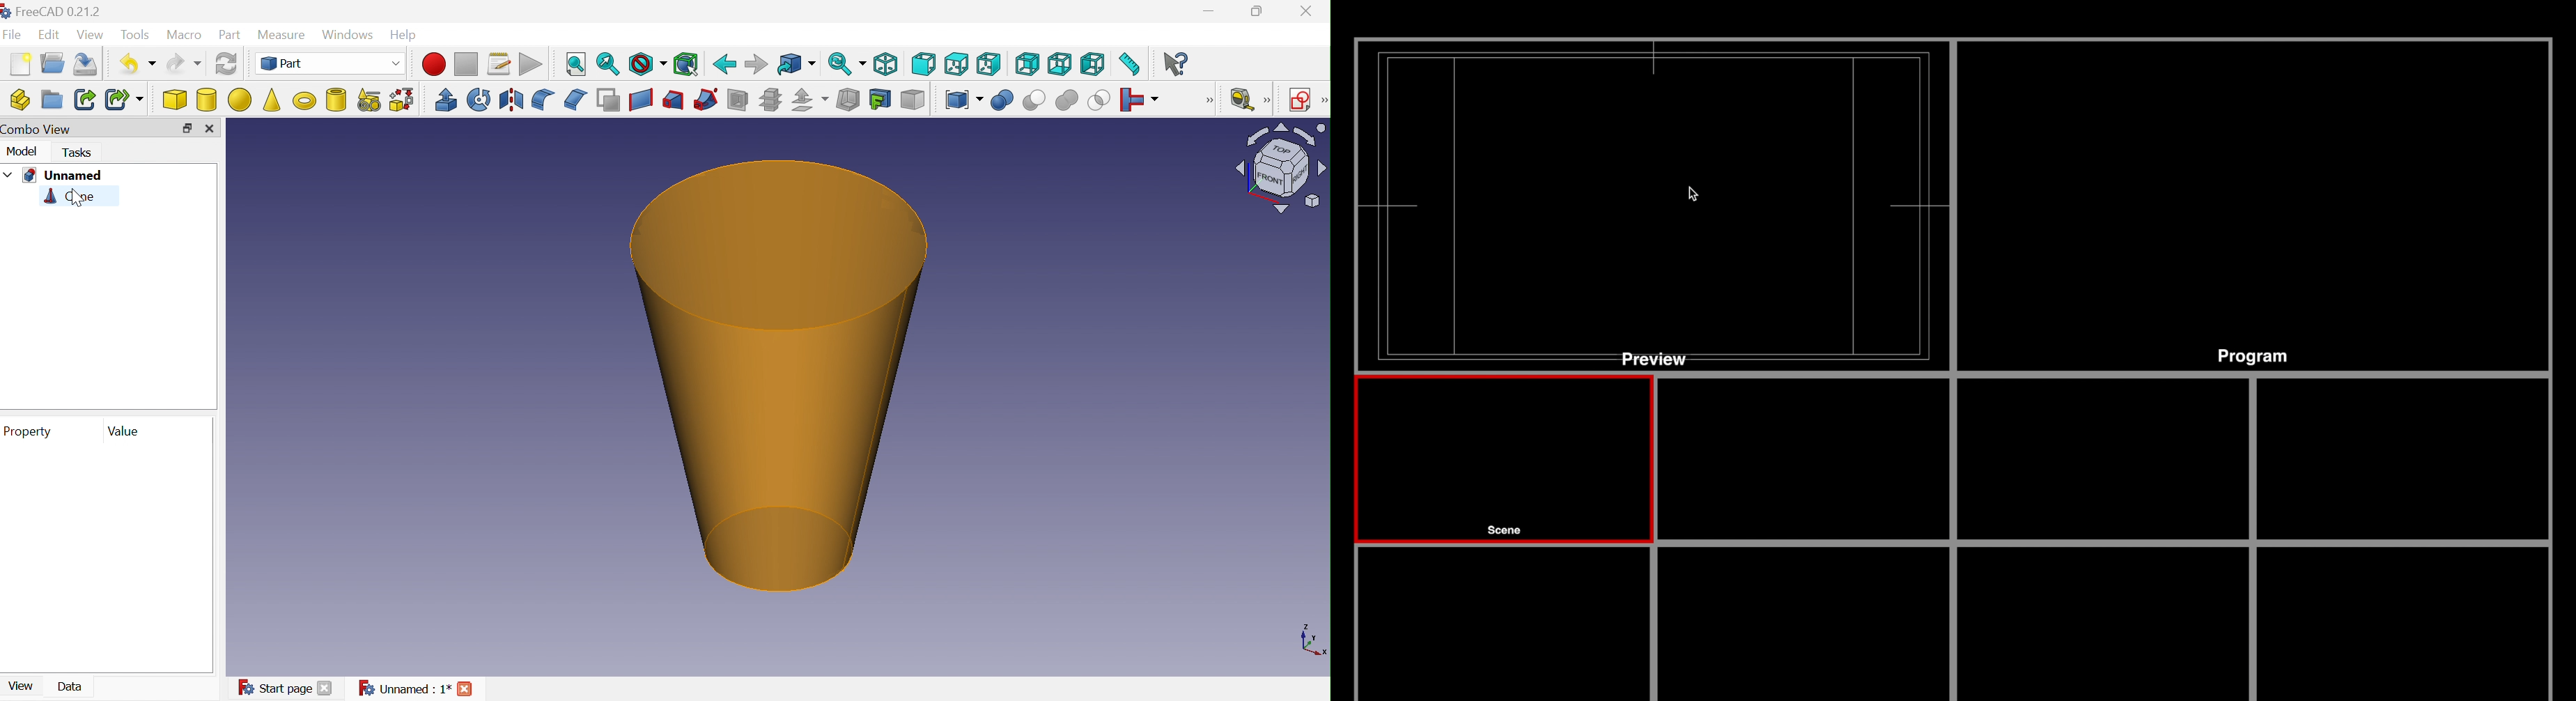  I want to click on Value, so click(125, 431).